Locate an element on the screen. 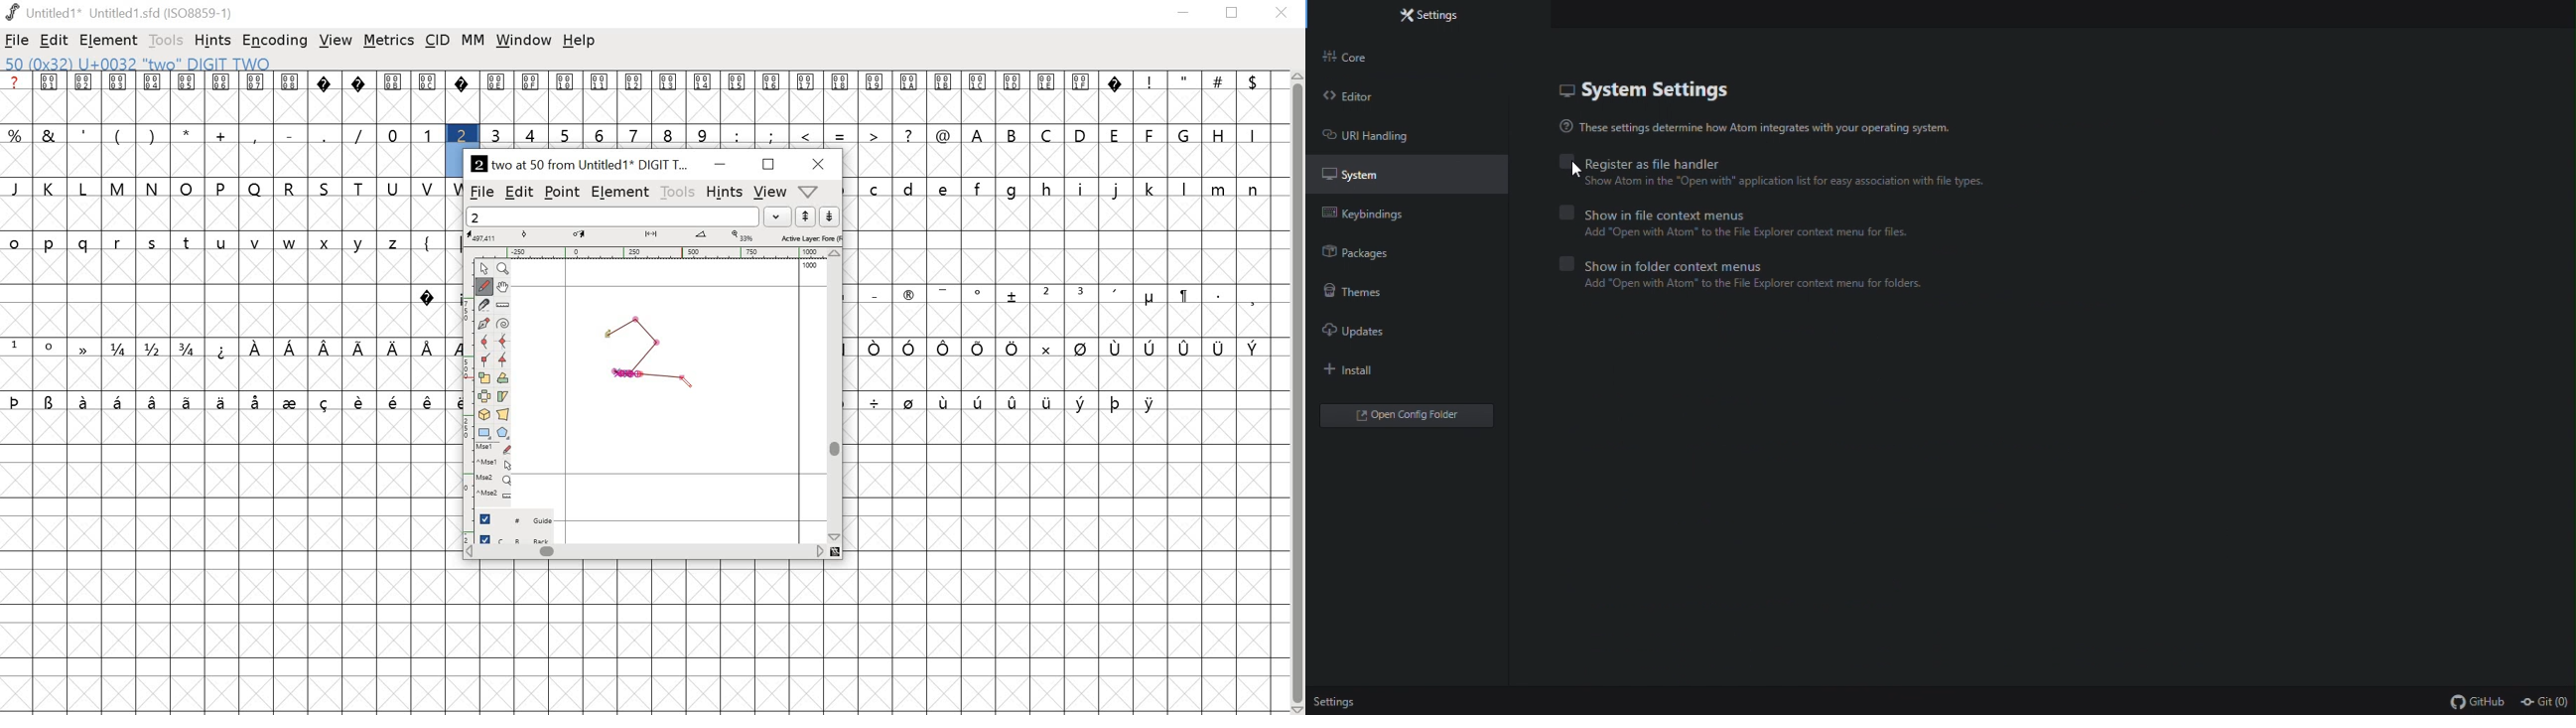 This screenshot has height=728, width=2576. Core is located at coordinates (1376, 60).